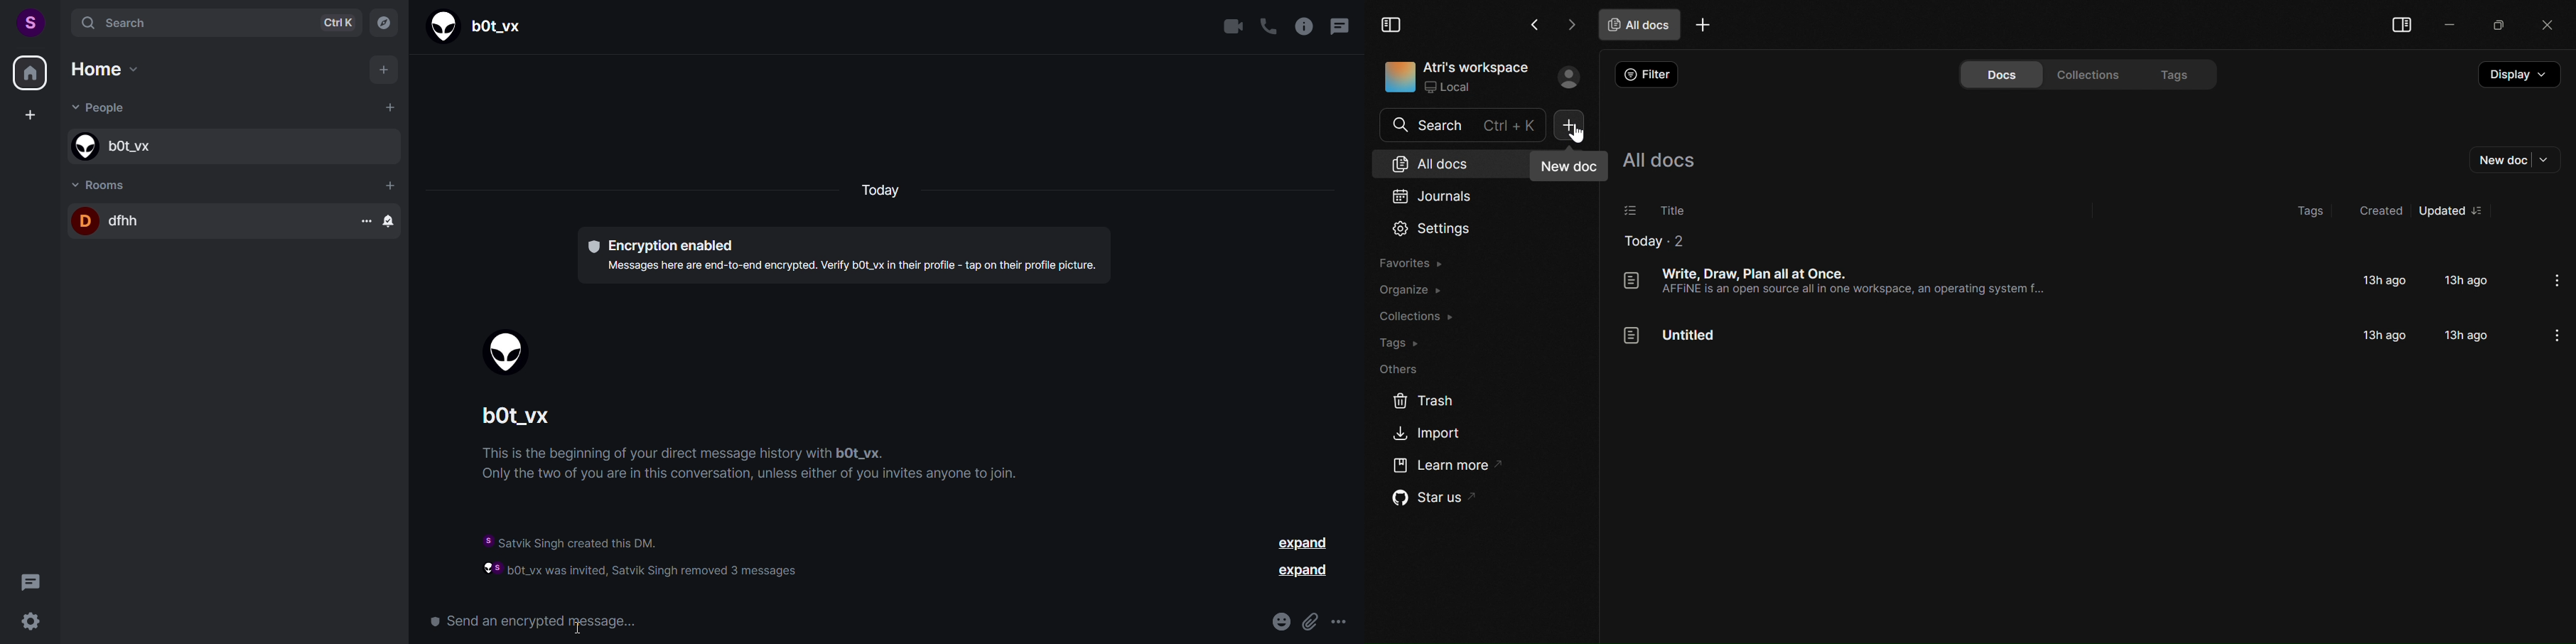 The height and width of the screenshot is (644, 2576). Describe the element at coordinates (839, 623) in the screenshot. I see `send a message` at that location.